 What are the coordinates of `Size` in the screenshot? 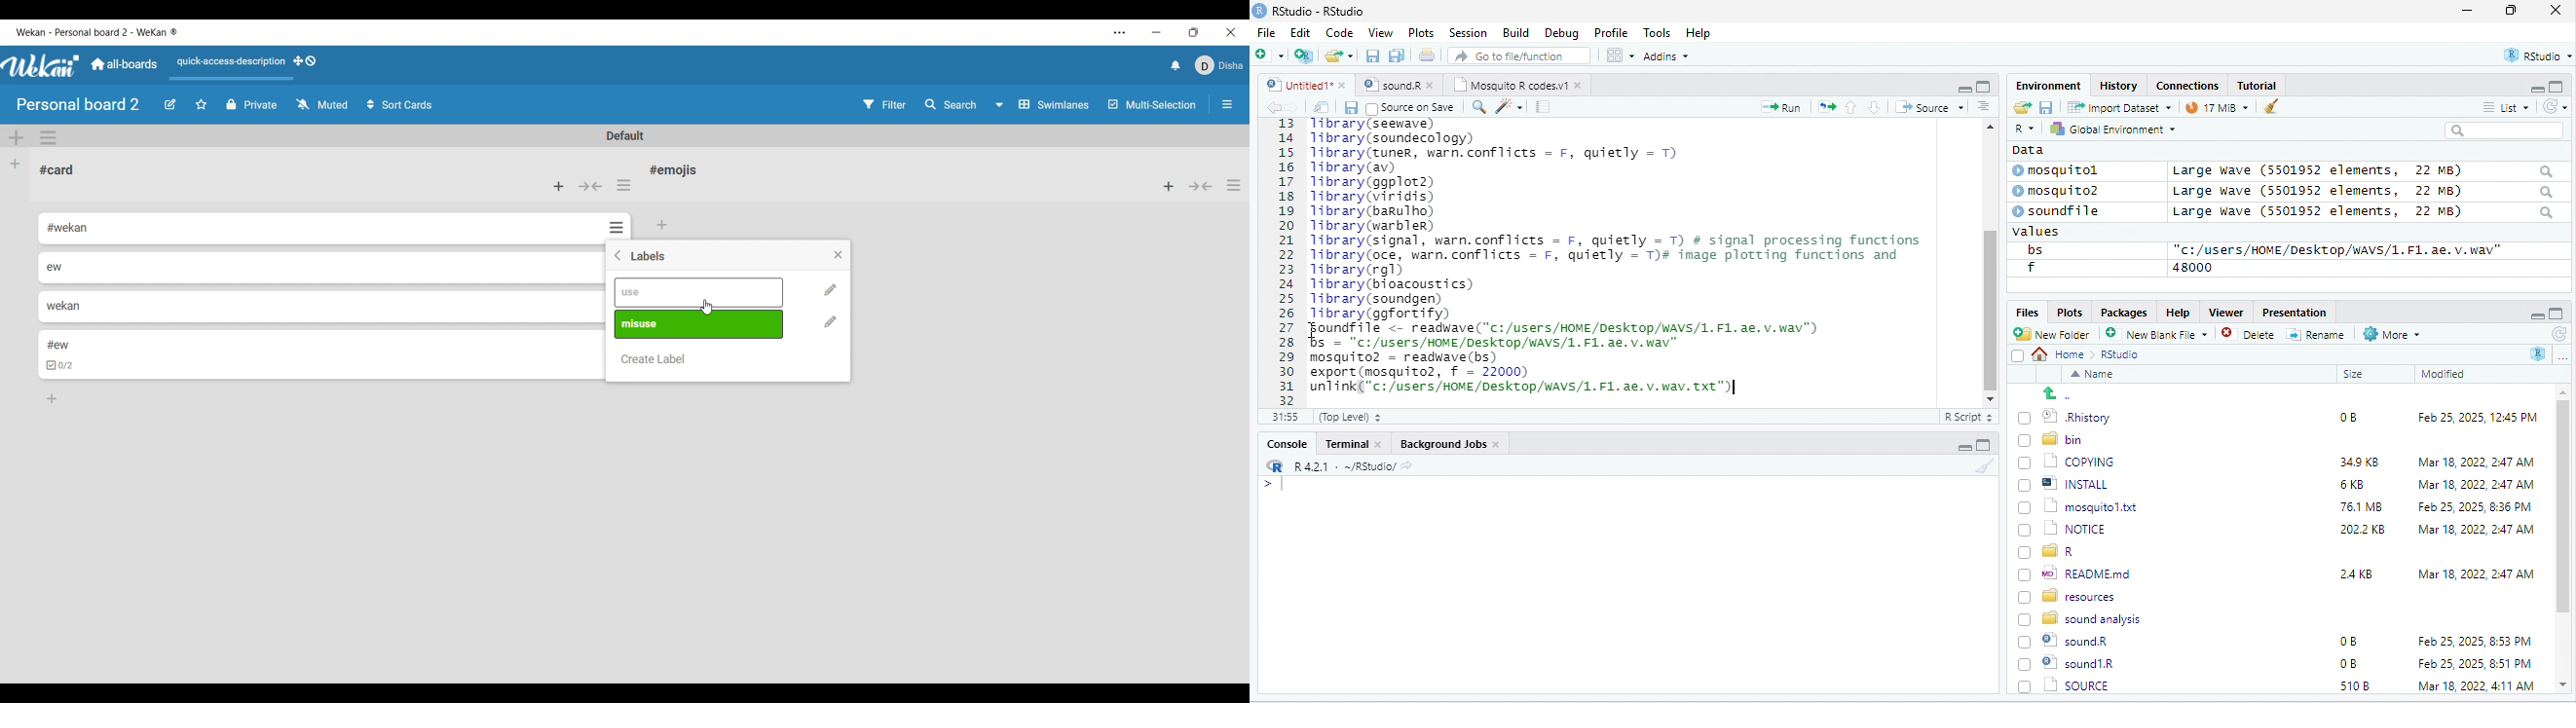 It's located at (2354, 375).